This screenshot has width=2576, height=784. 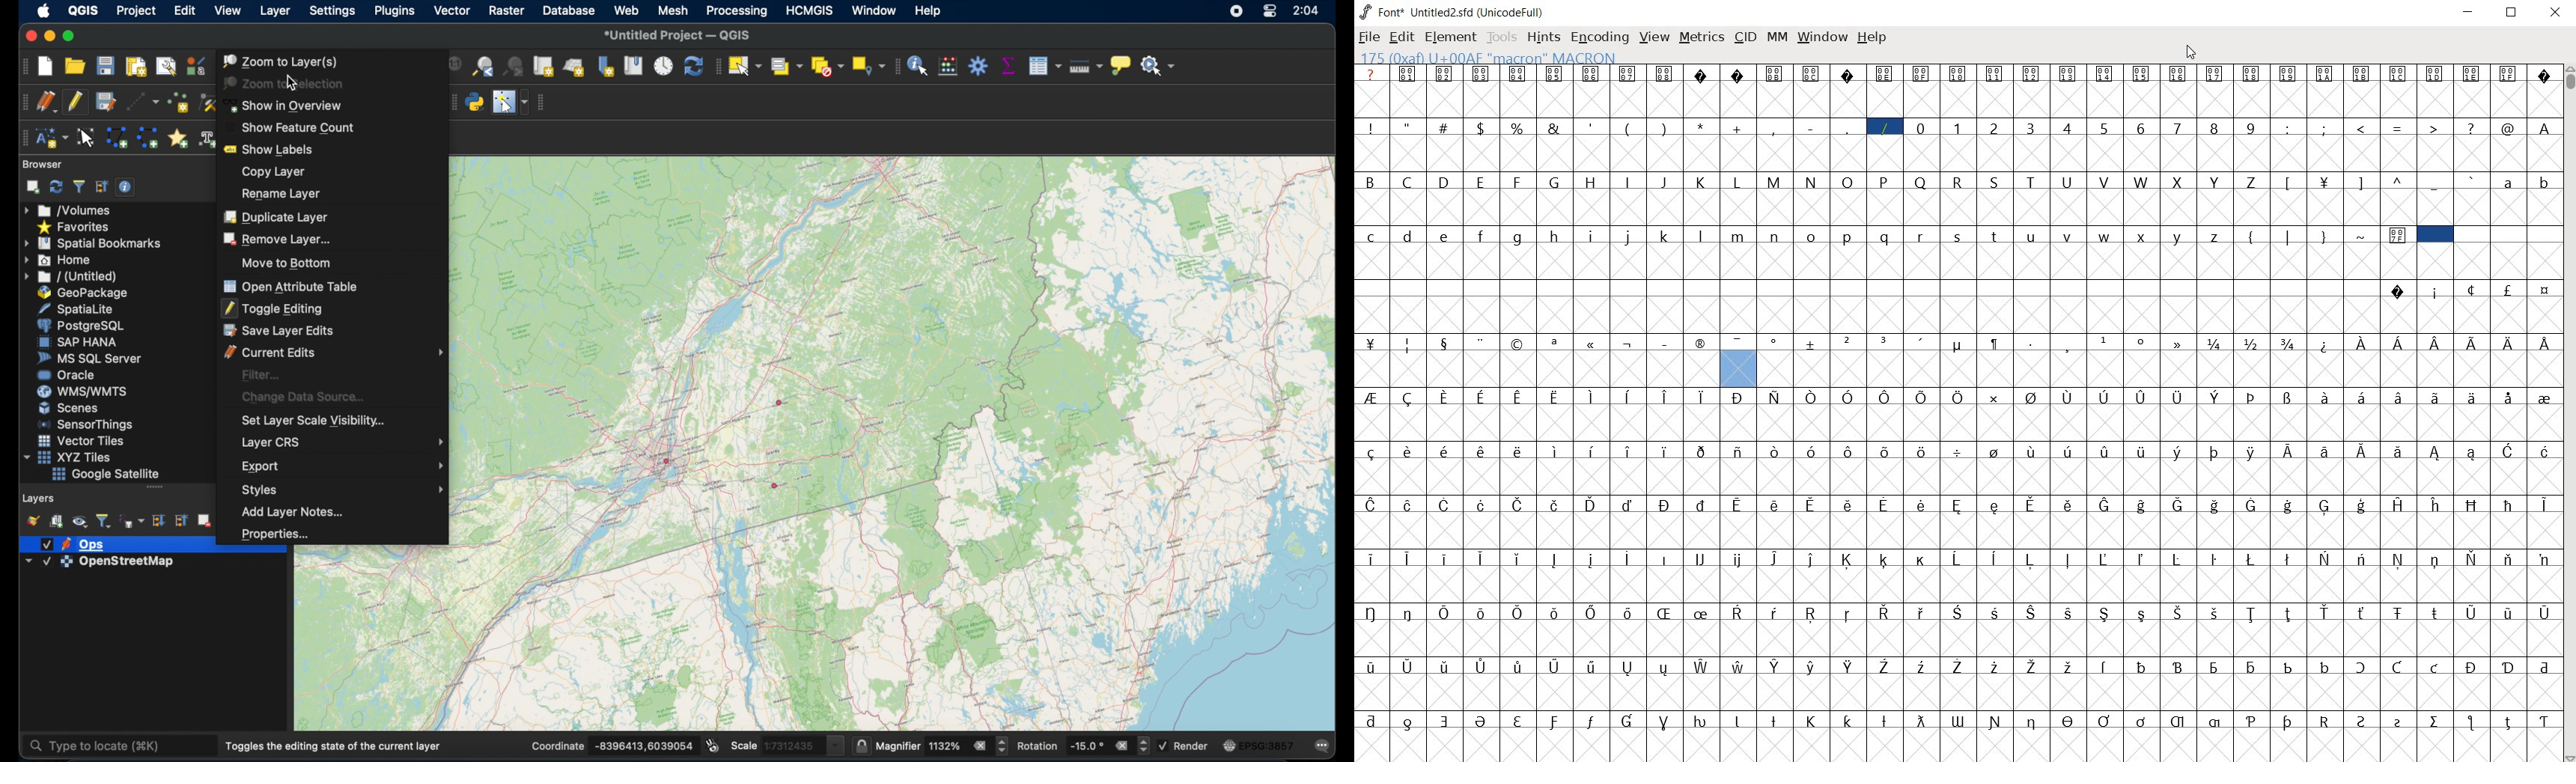 I want to click on window, so click(x=874, y=11).